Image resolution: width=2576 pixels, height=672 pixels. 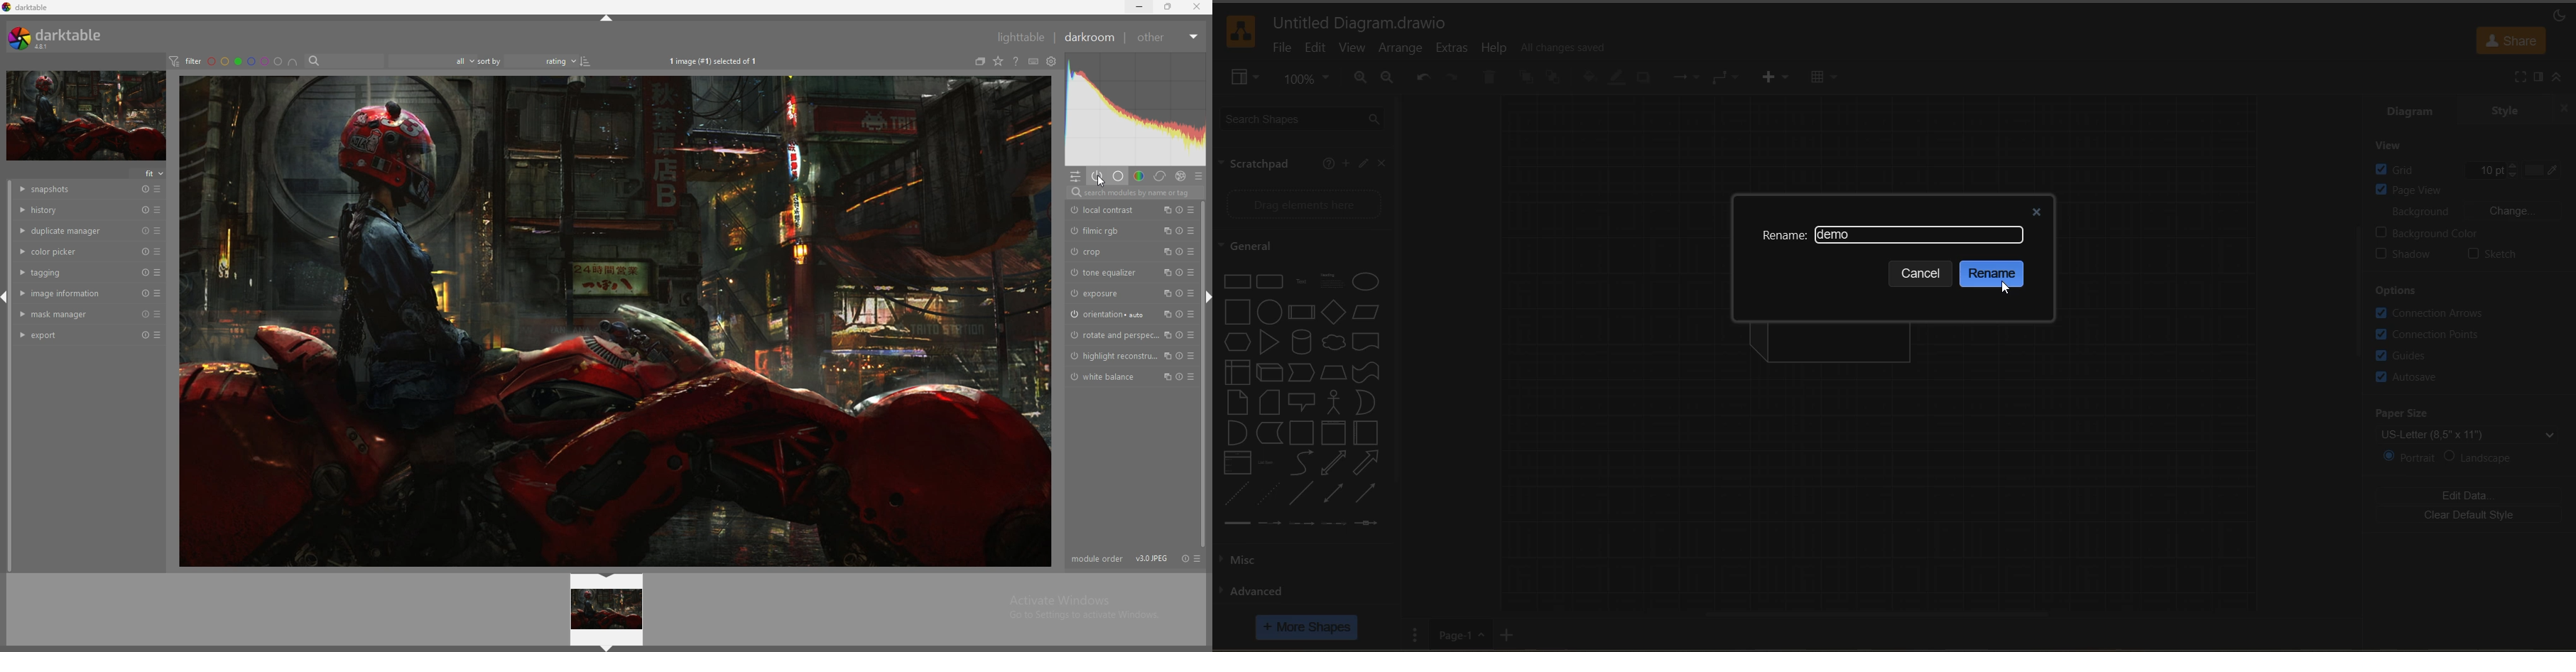 I want to click on paper size, so click(x=2475, y=424).